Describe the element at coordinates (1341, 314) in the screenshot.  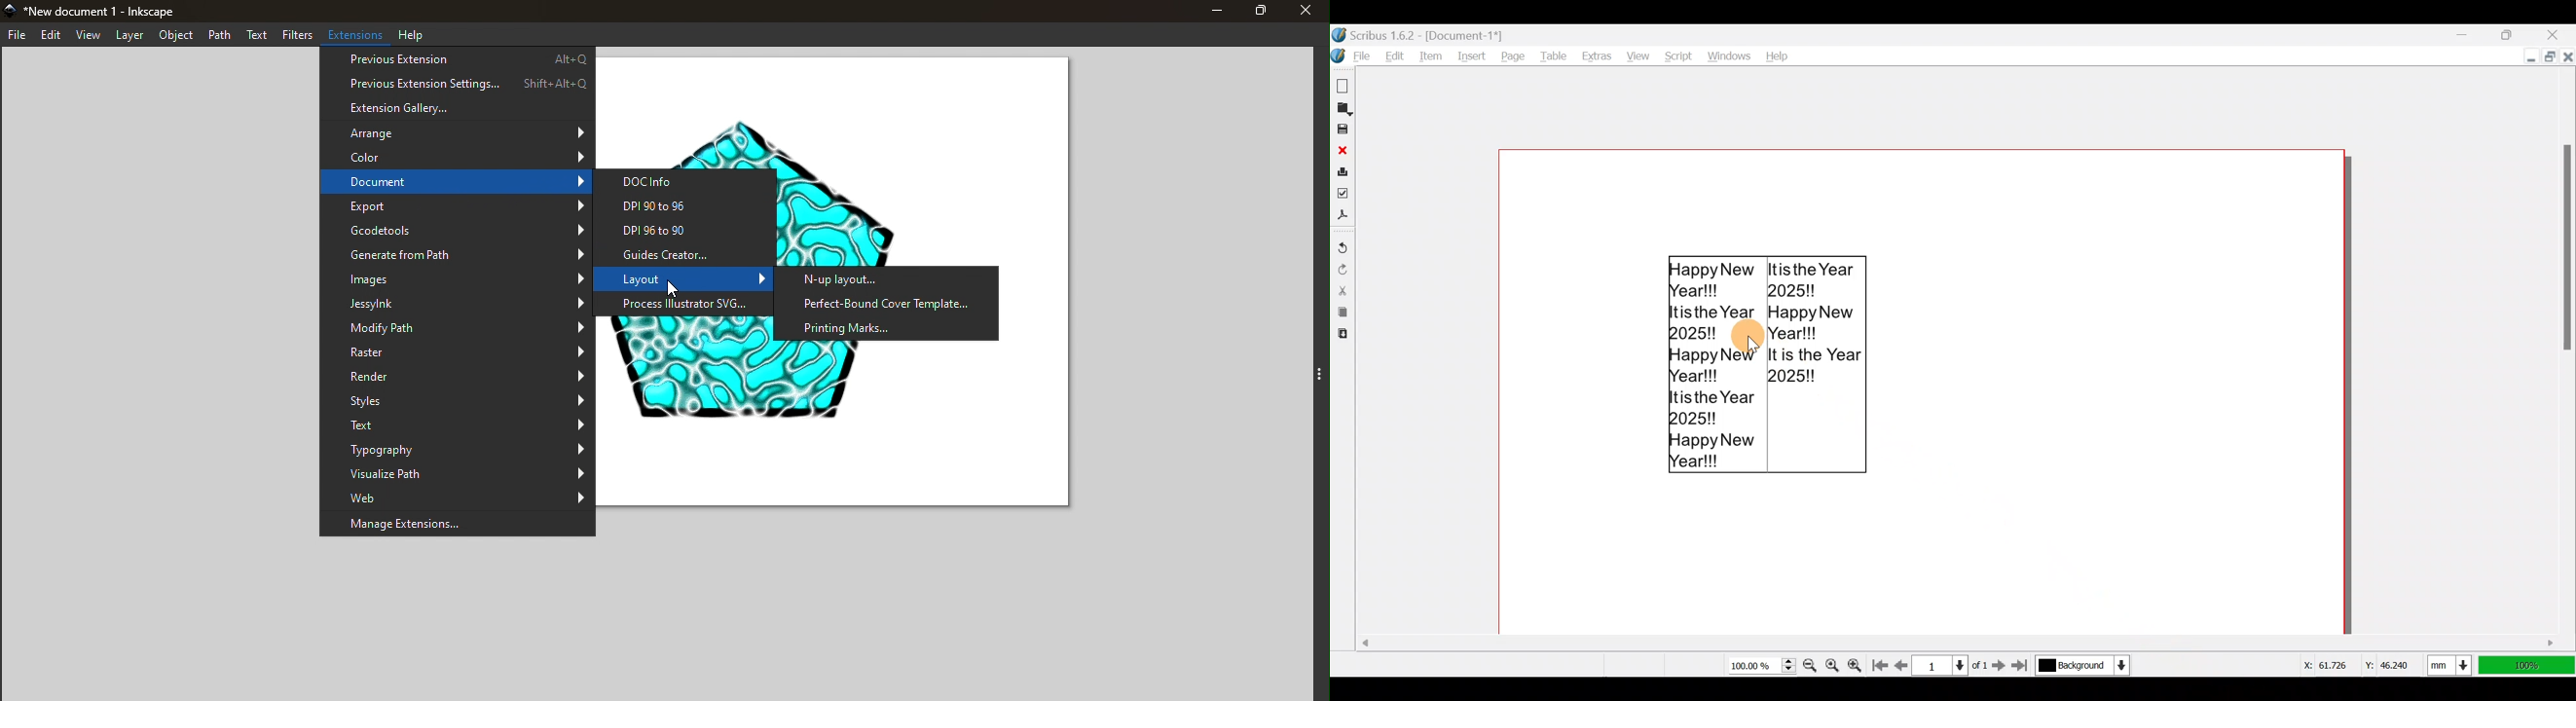
I see `Copy` at that location.